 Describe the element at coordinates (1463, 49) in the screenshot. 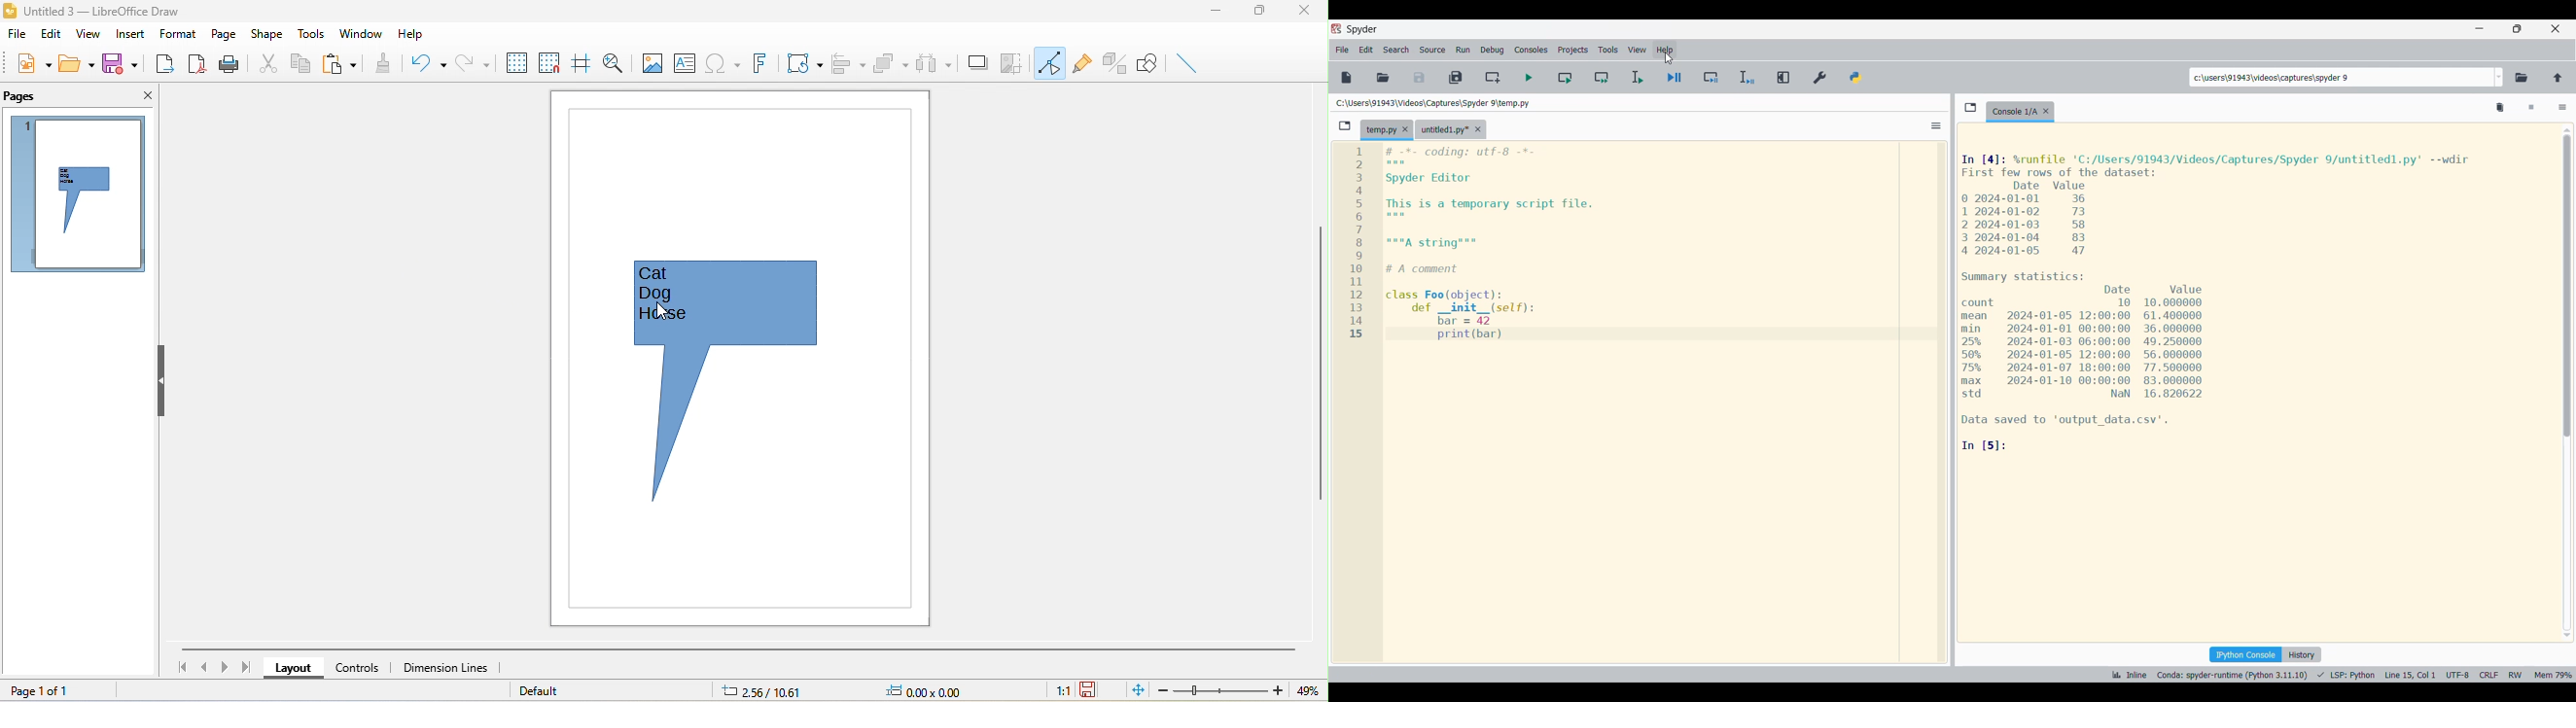

I see `Run menu` at that location.